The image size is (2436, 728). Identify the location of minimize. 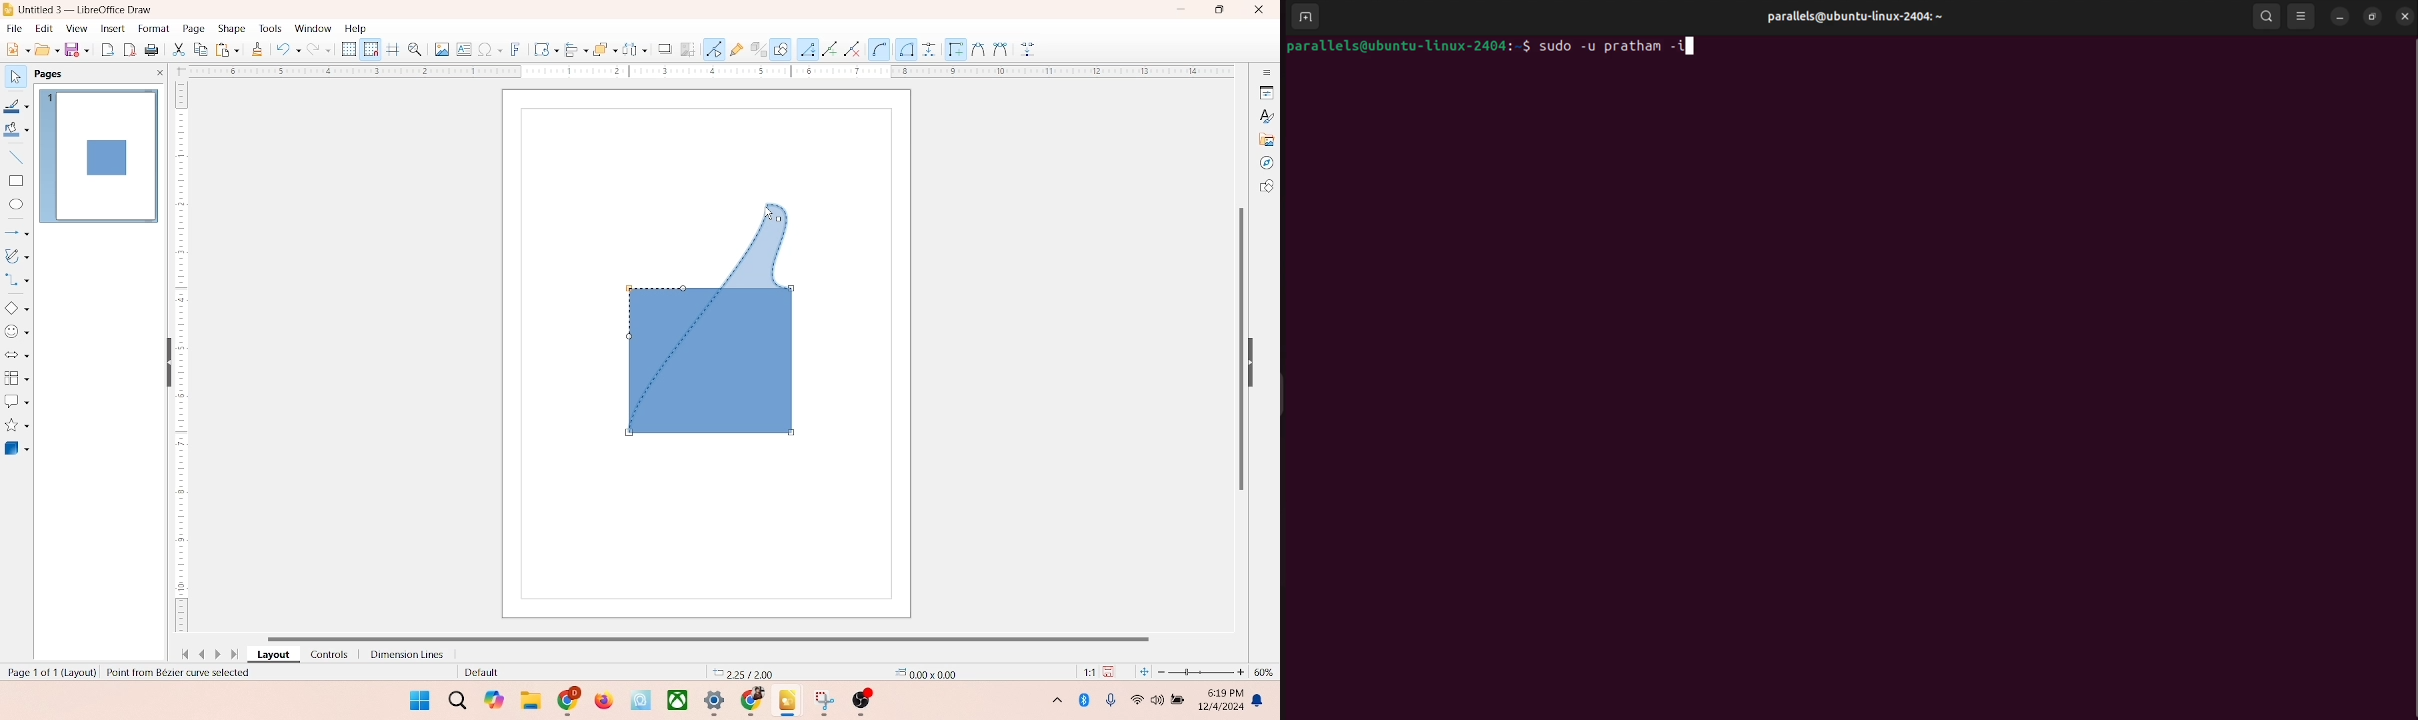
(1183, 9).